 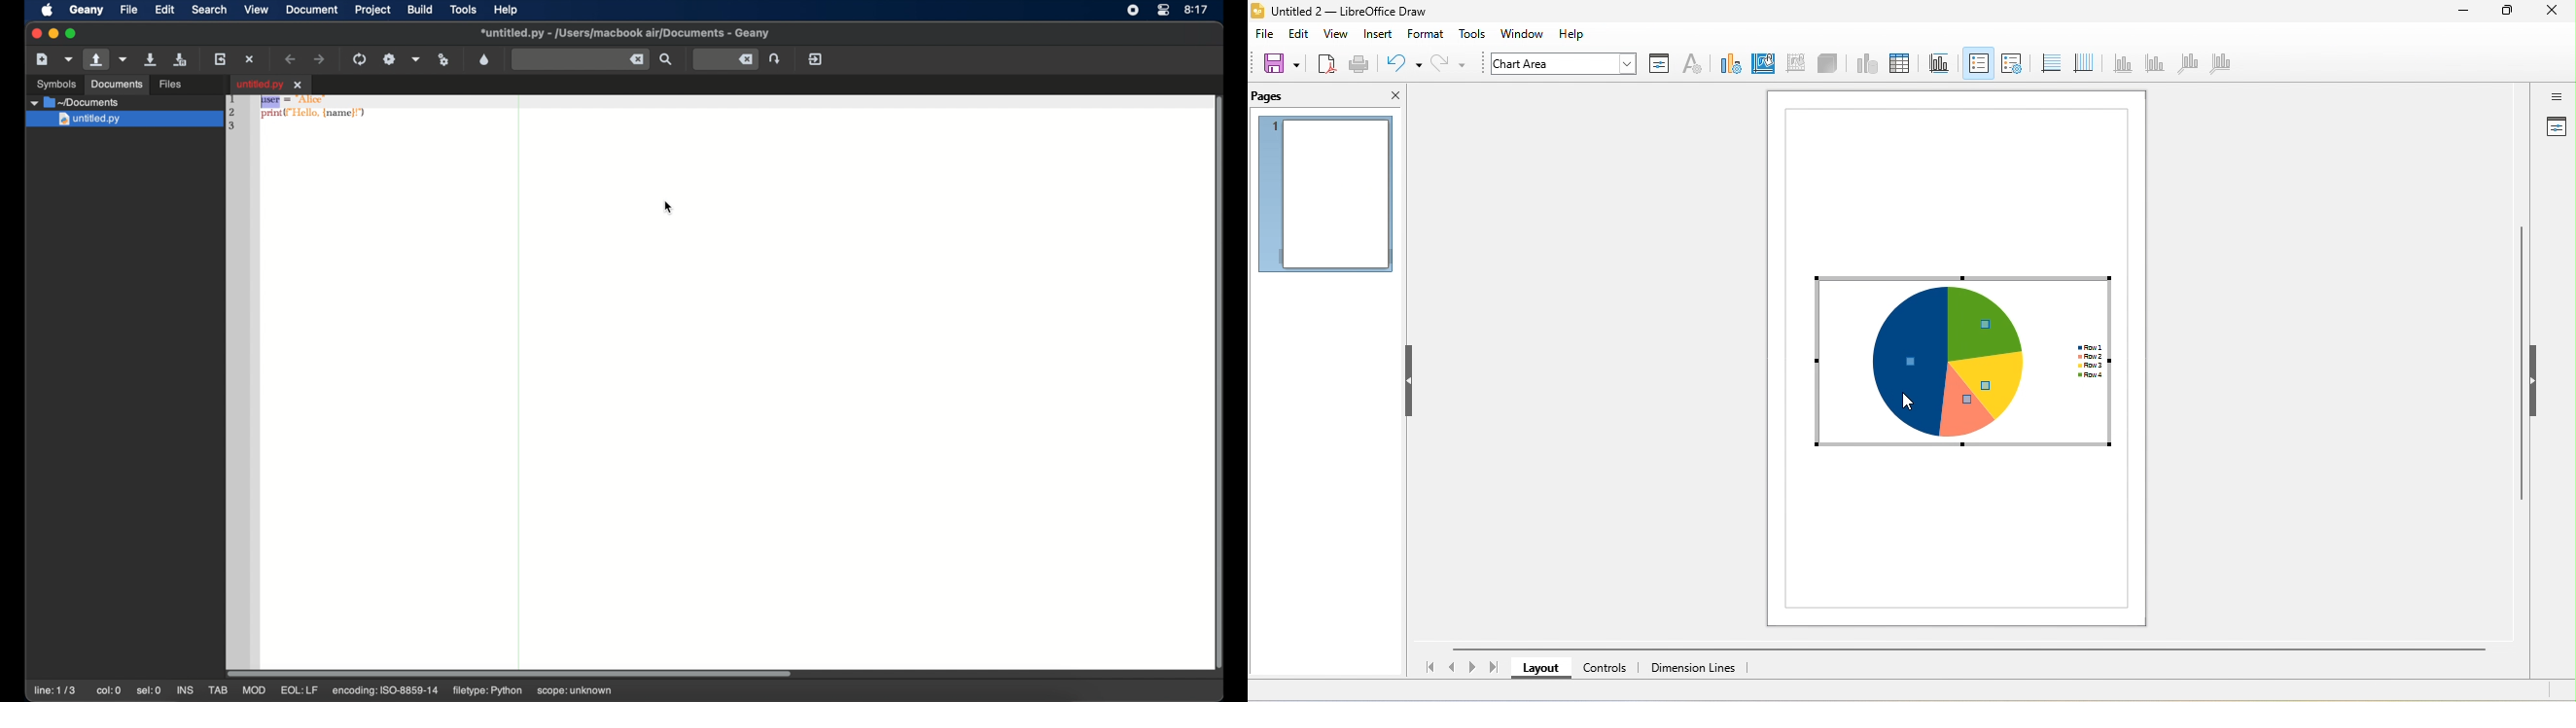 I want to click on properties, so click(x=2556, y=128).